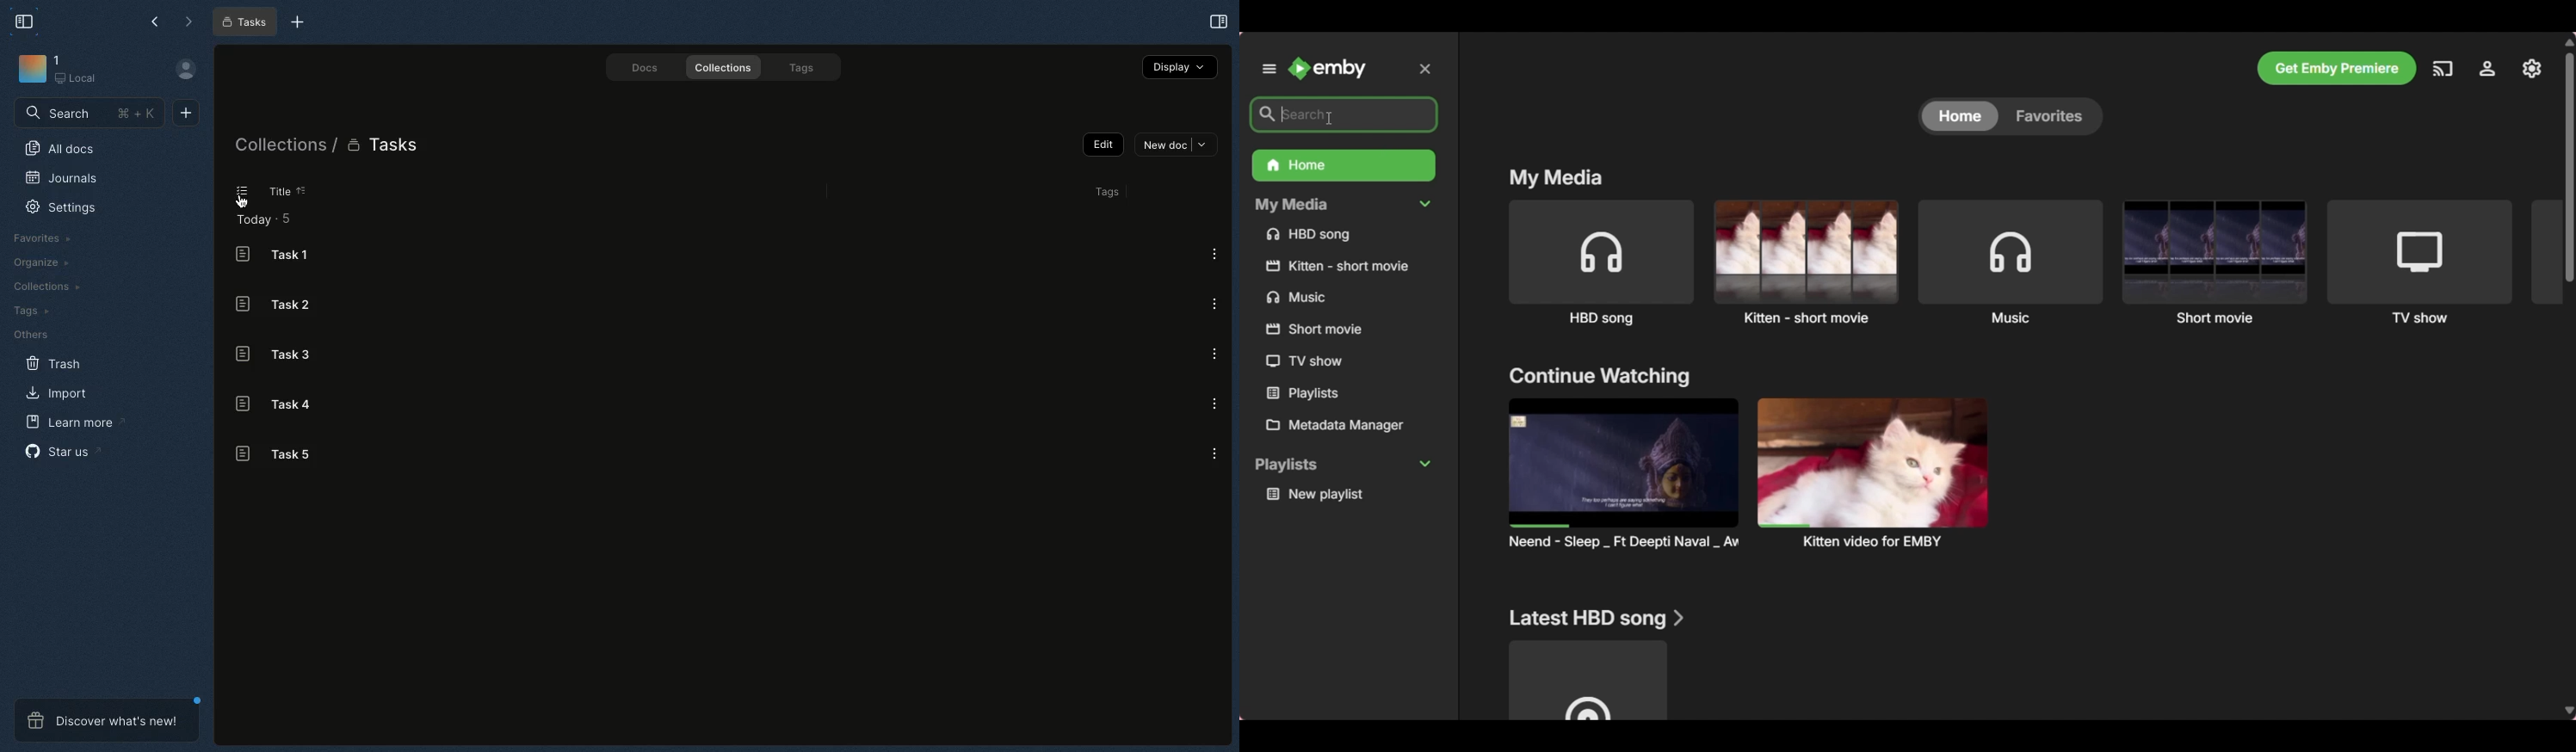 The image size is (2576, 756). Describe the element at coordinates (1349, 425) in the screenshot. I see `Metadata manager` at that location.